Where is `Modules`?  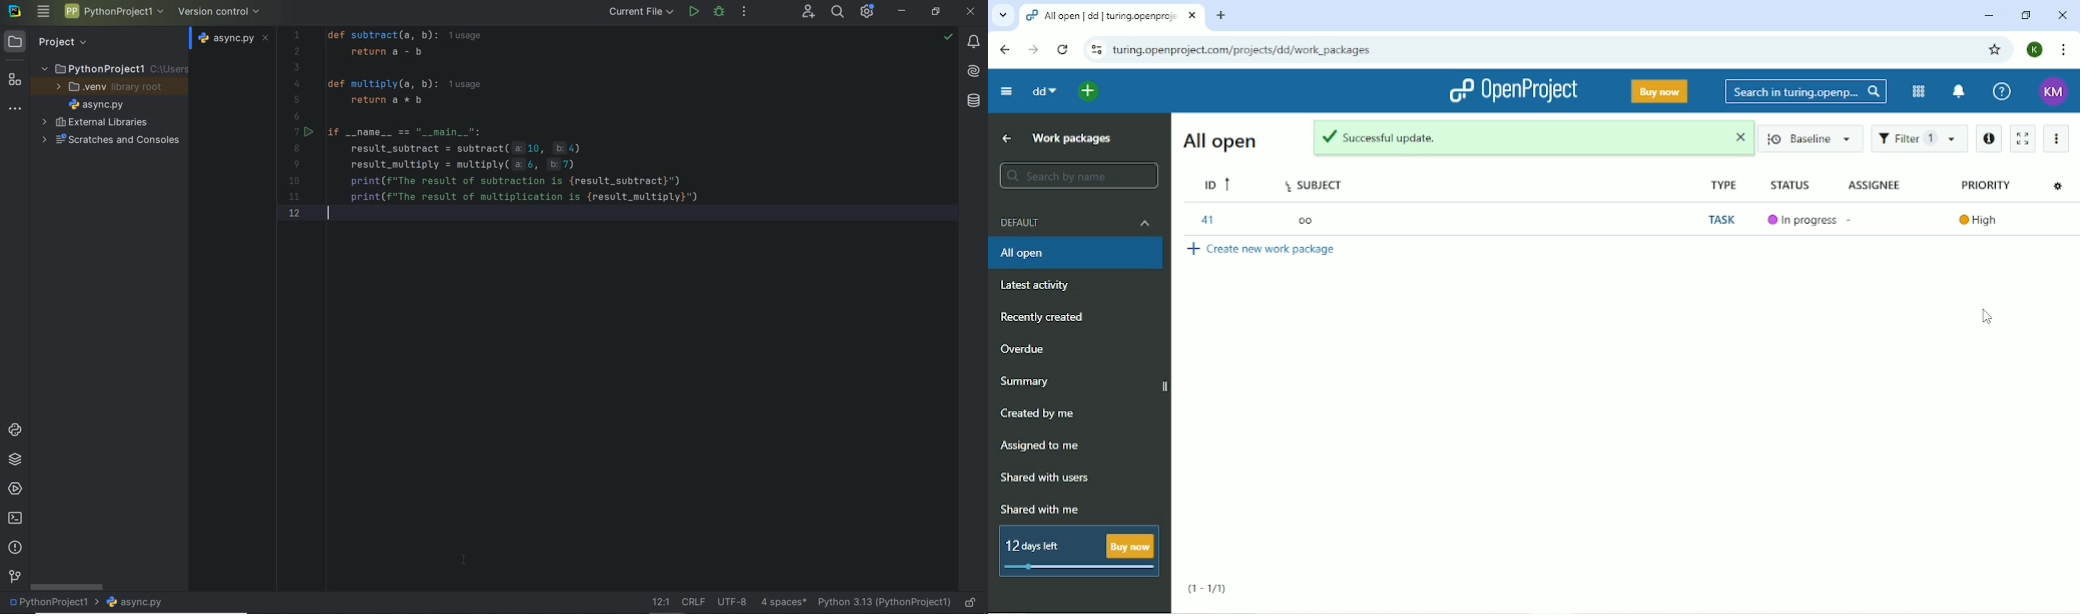 Modules is located at coordinates (1917, 92).